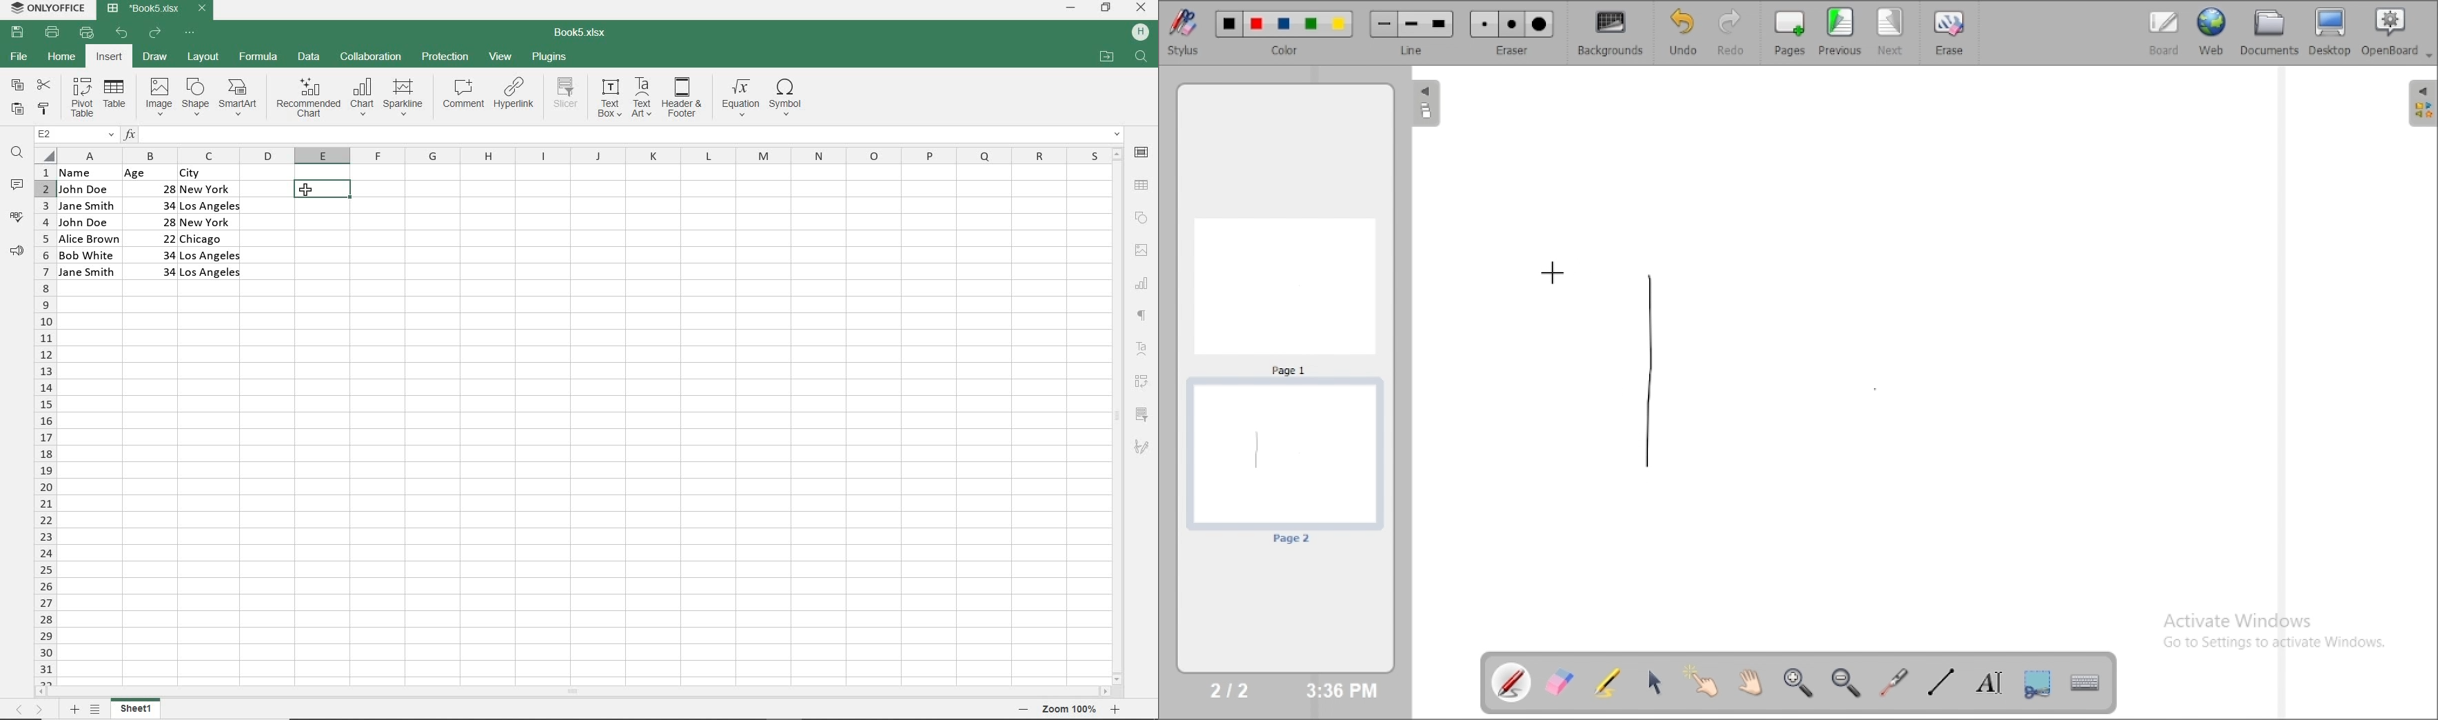 This screenshot has height=728, width=2464. I want to click on SMARTART, so click(240, 97).